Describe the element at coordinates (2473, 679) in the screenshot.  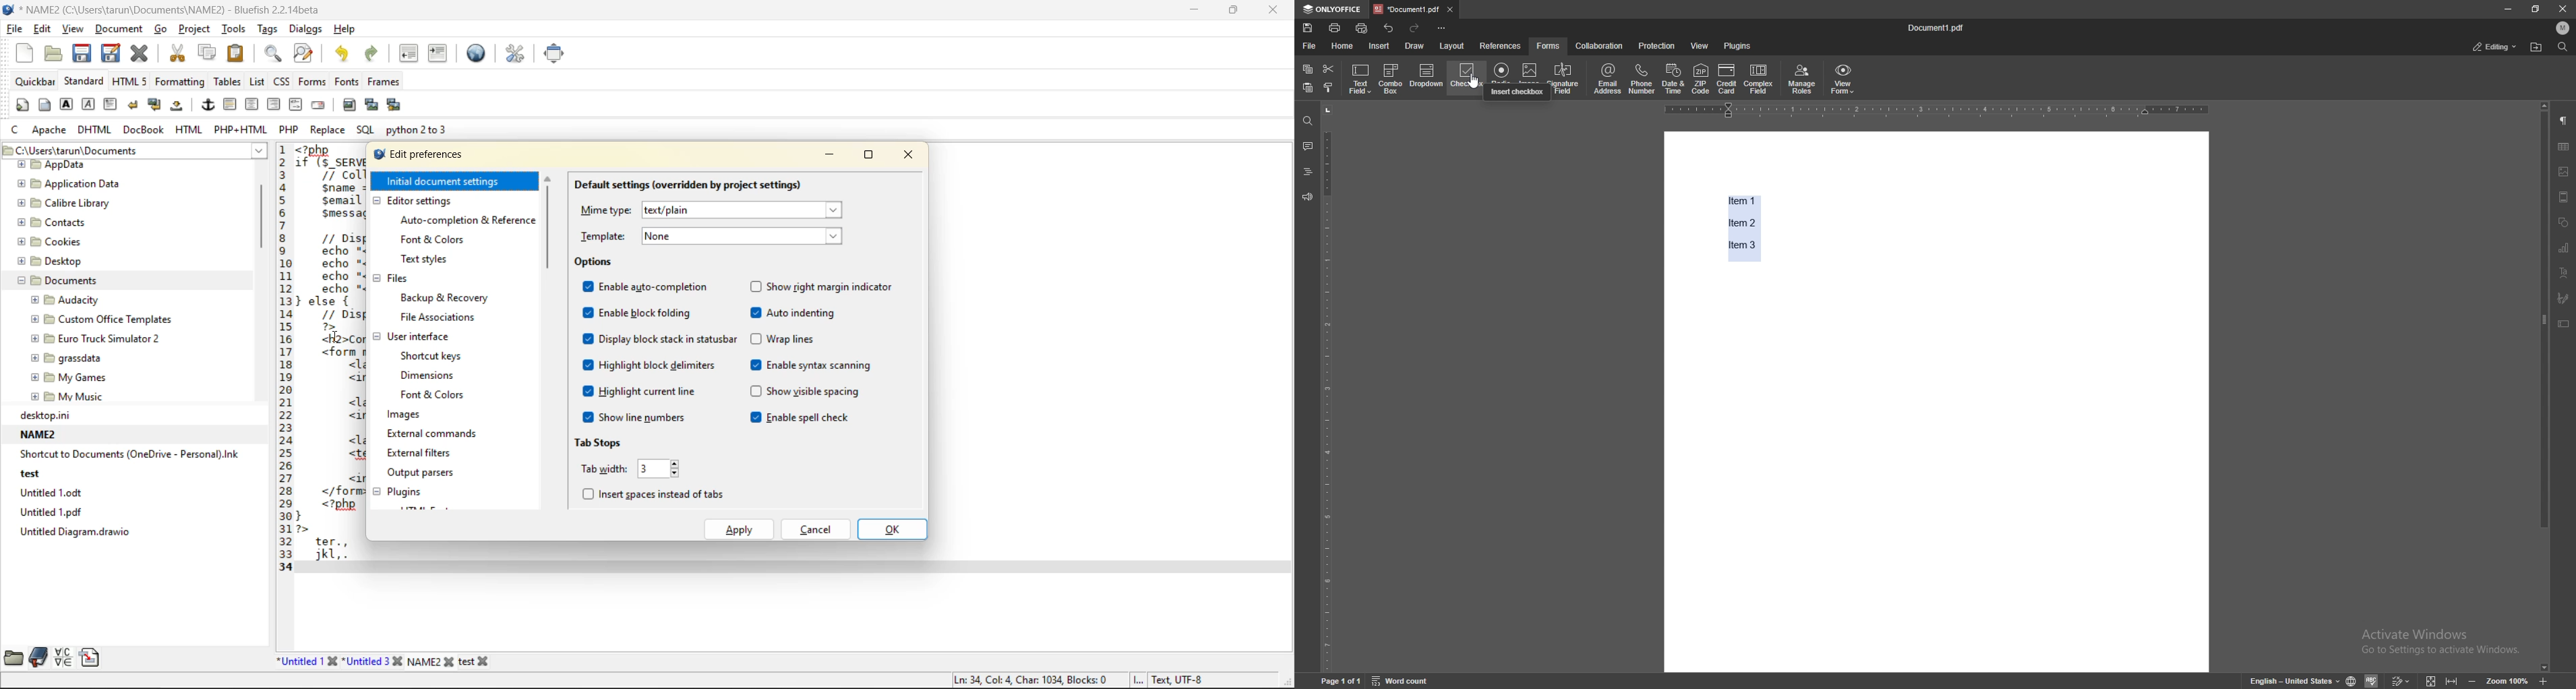
I see `zoom out` at that location.